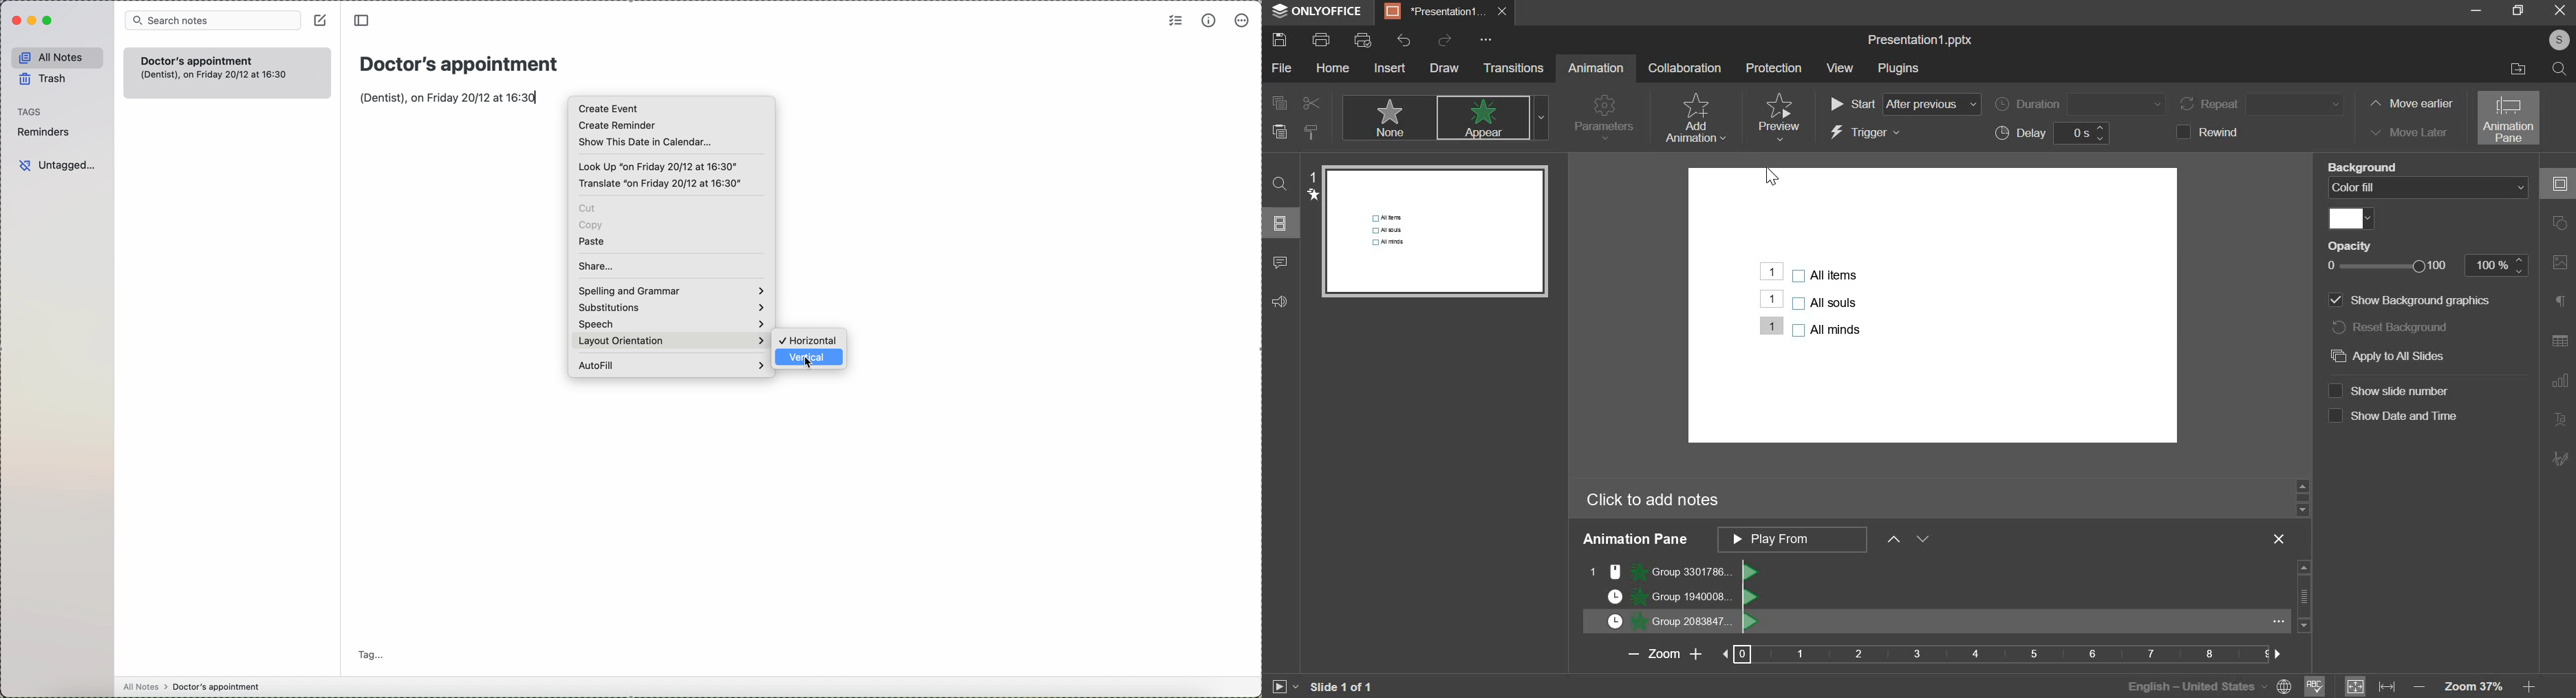 Image resolution: width=2576 pixels, height=700 pixels. Describe the element at coordinates (670, 308) in the screenshot. I see `substitutions` at that location.